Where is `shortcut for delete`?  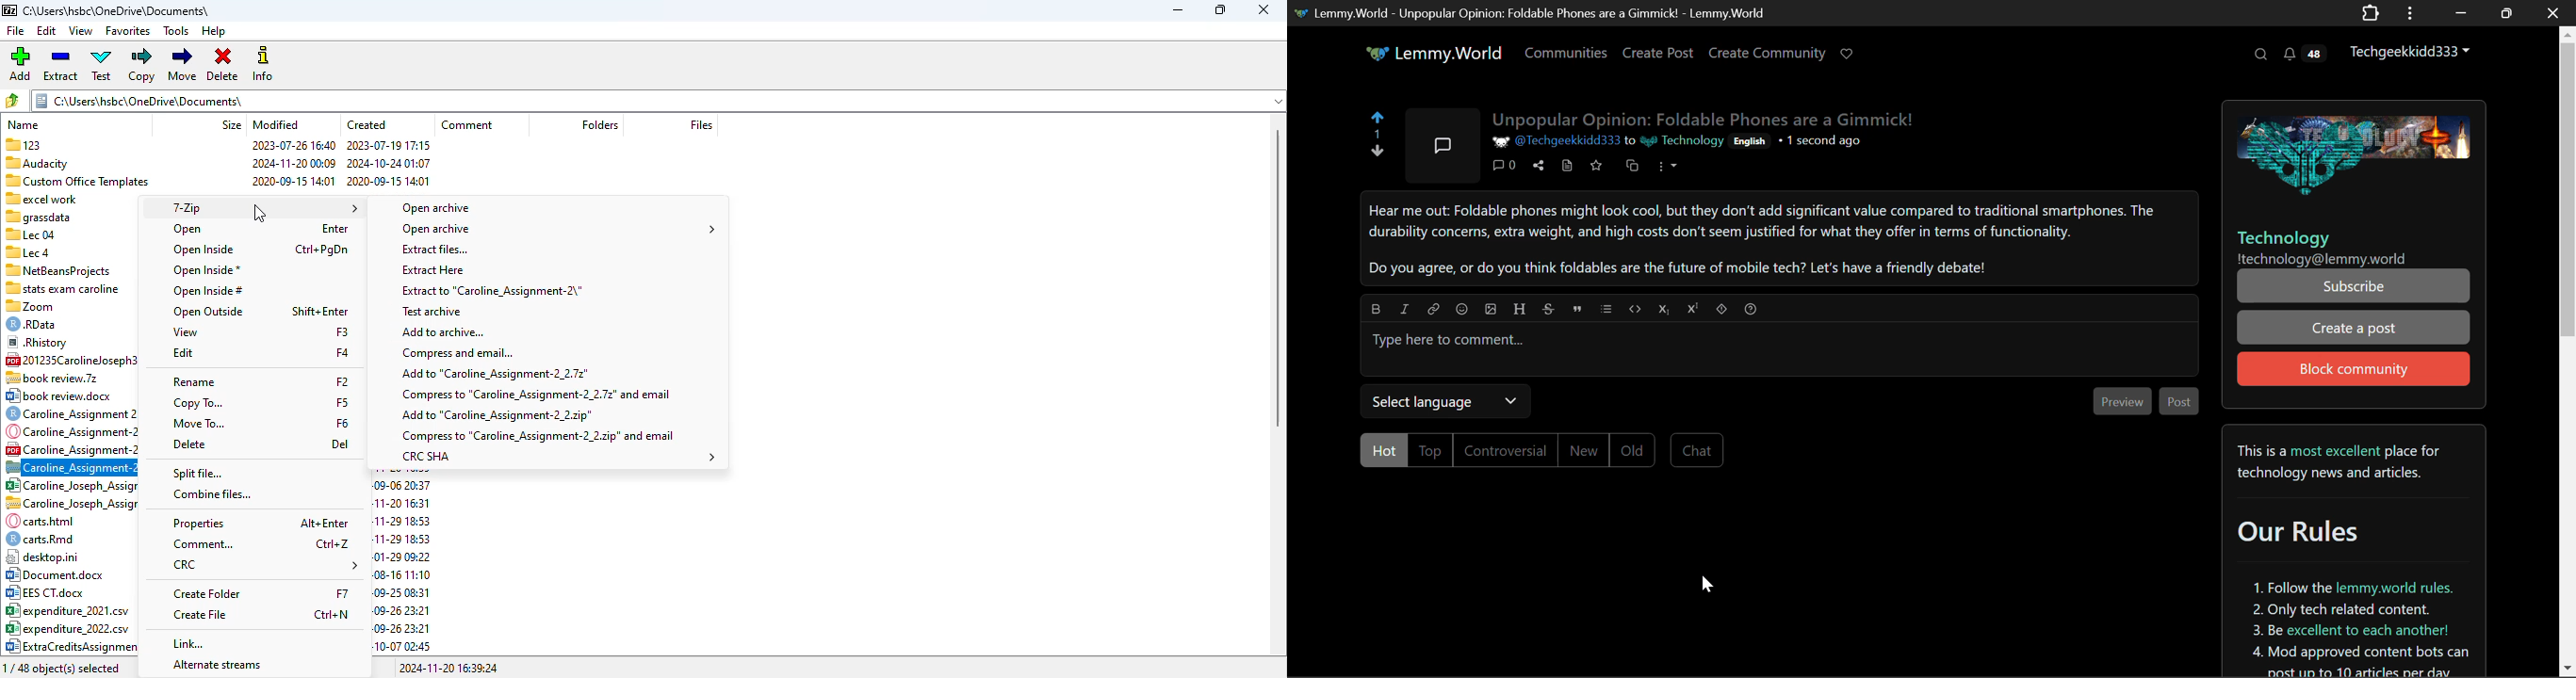
shortcut for delete is located at coordinates (340, 444).